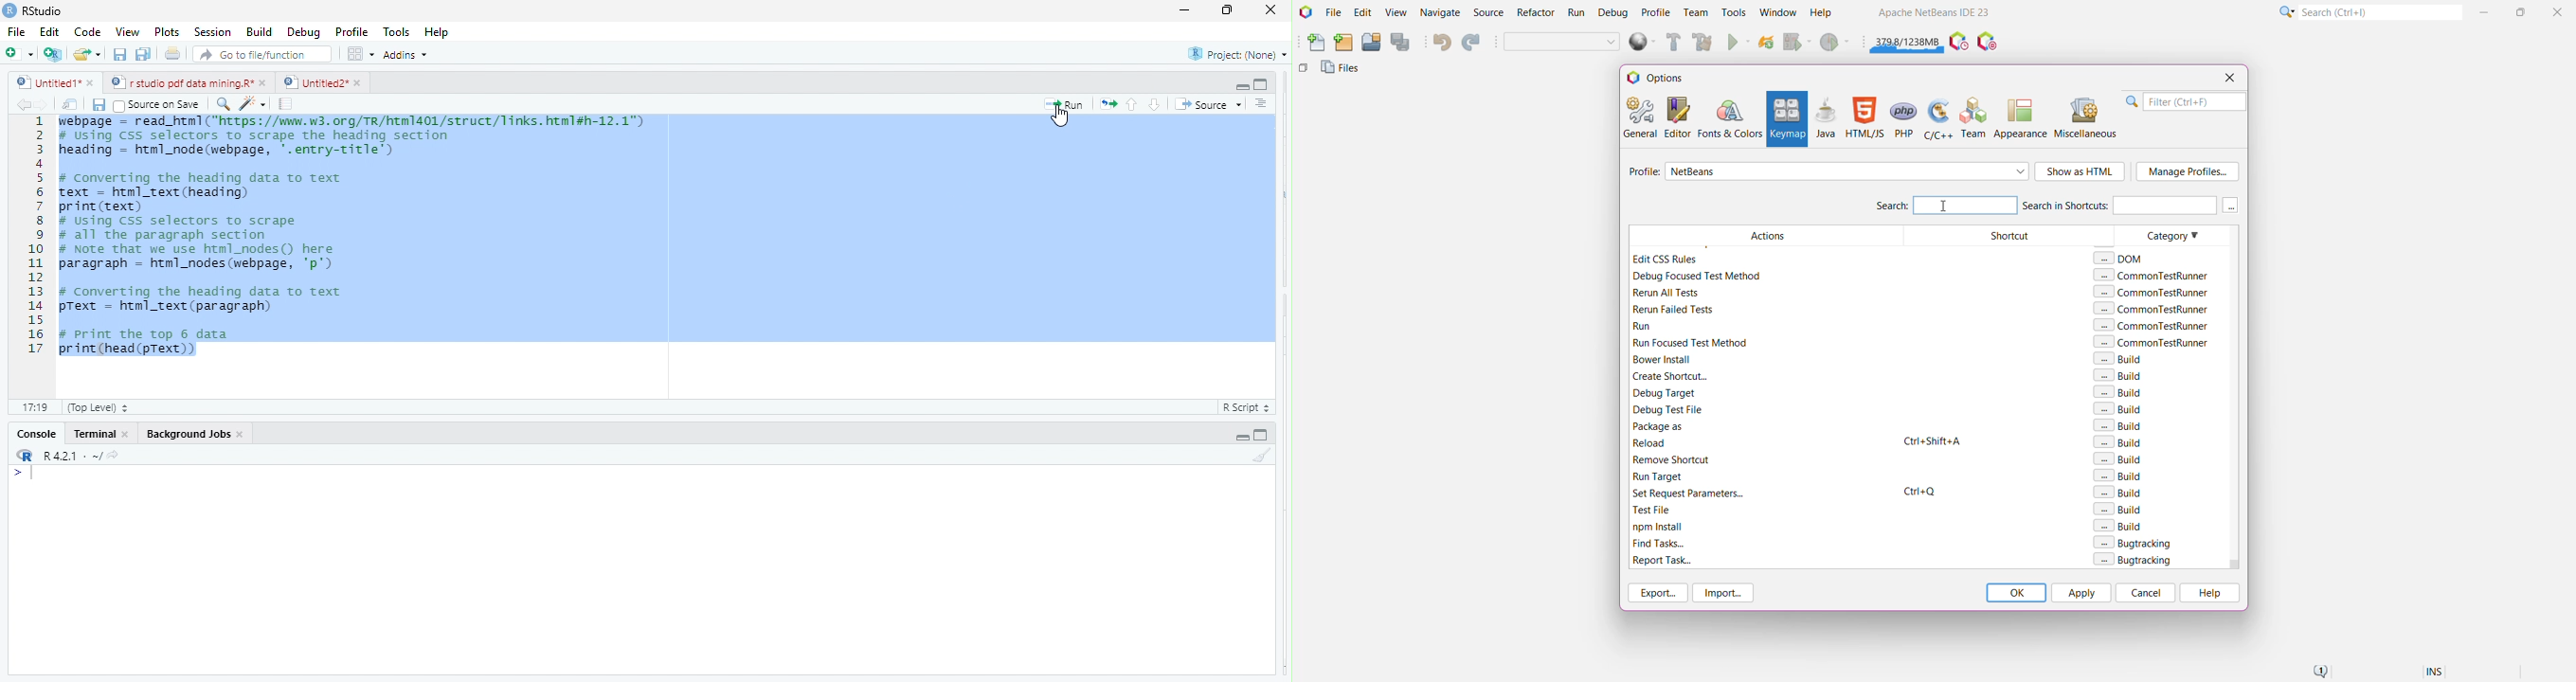  I want to click on Tools, so click(398, 31).